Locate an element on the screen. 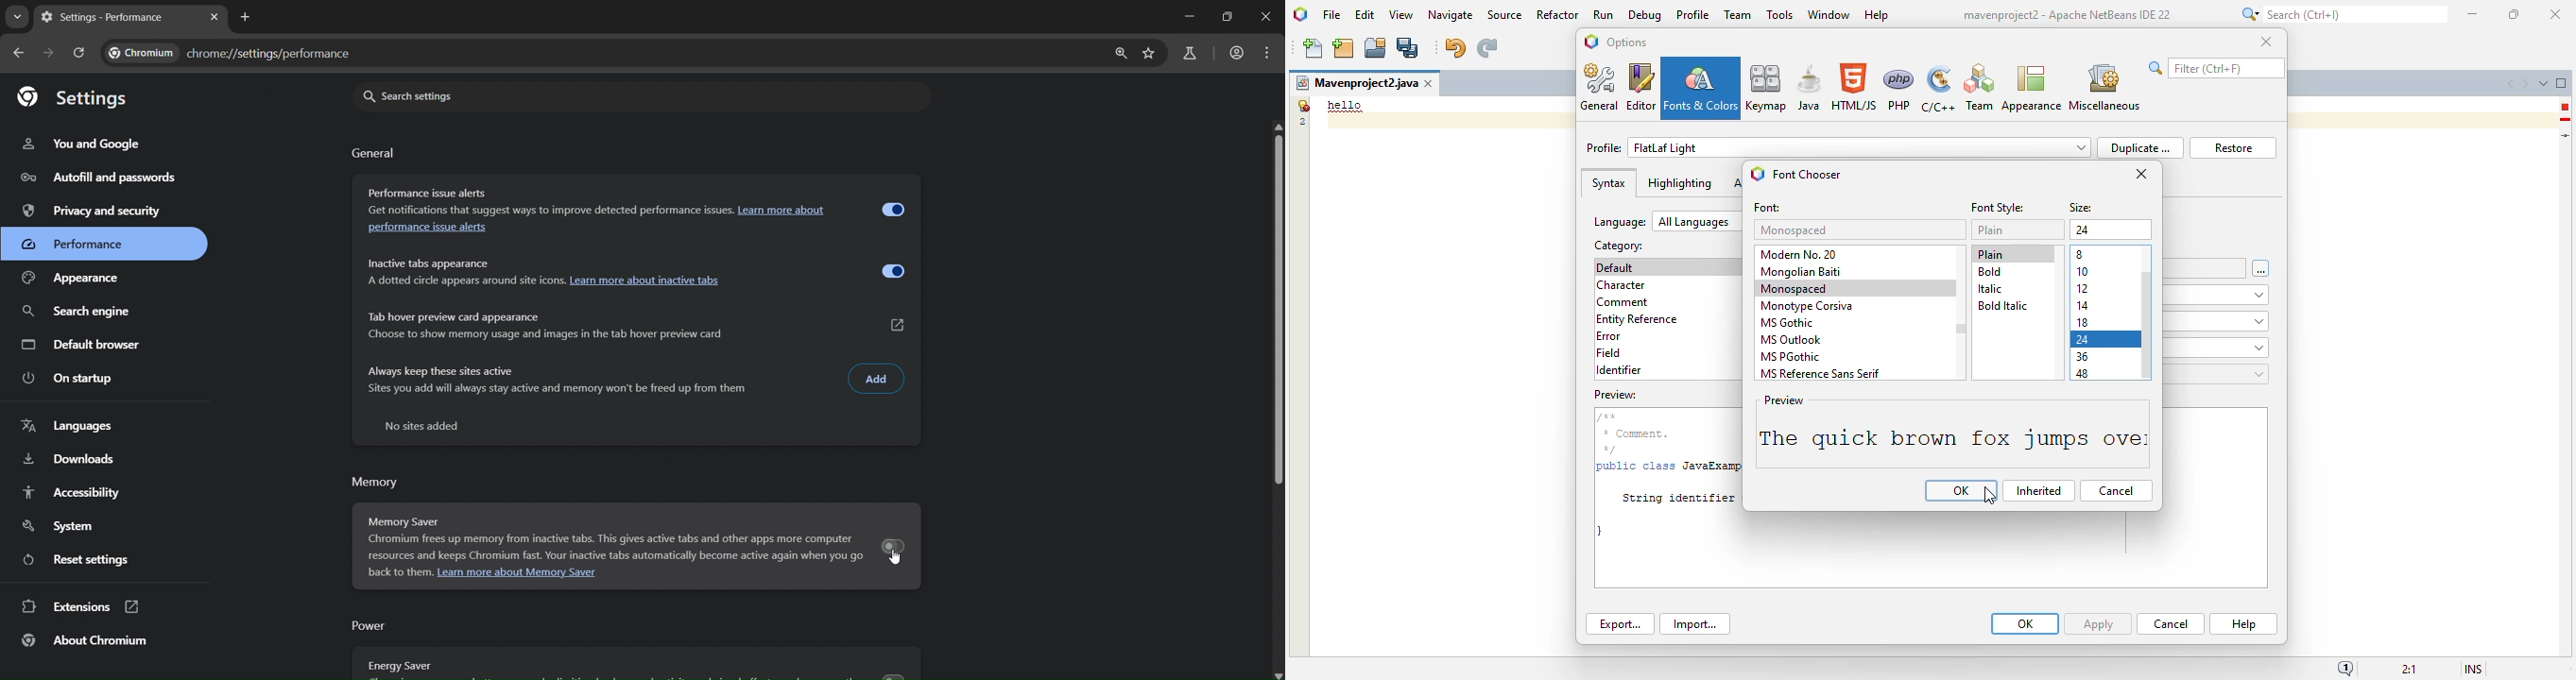 This screenshot has height=700, width=2576. title is located at coordinates (2066, 15).